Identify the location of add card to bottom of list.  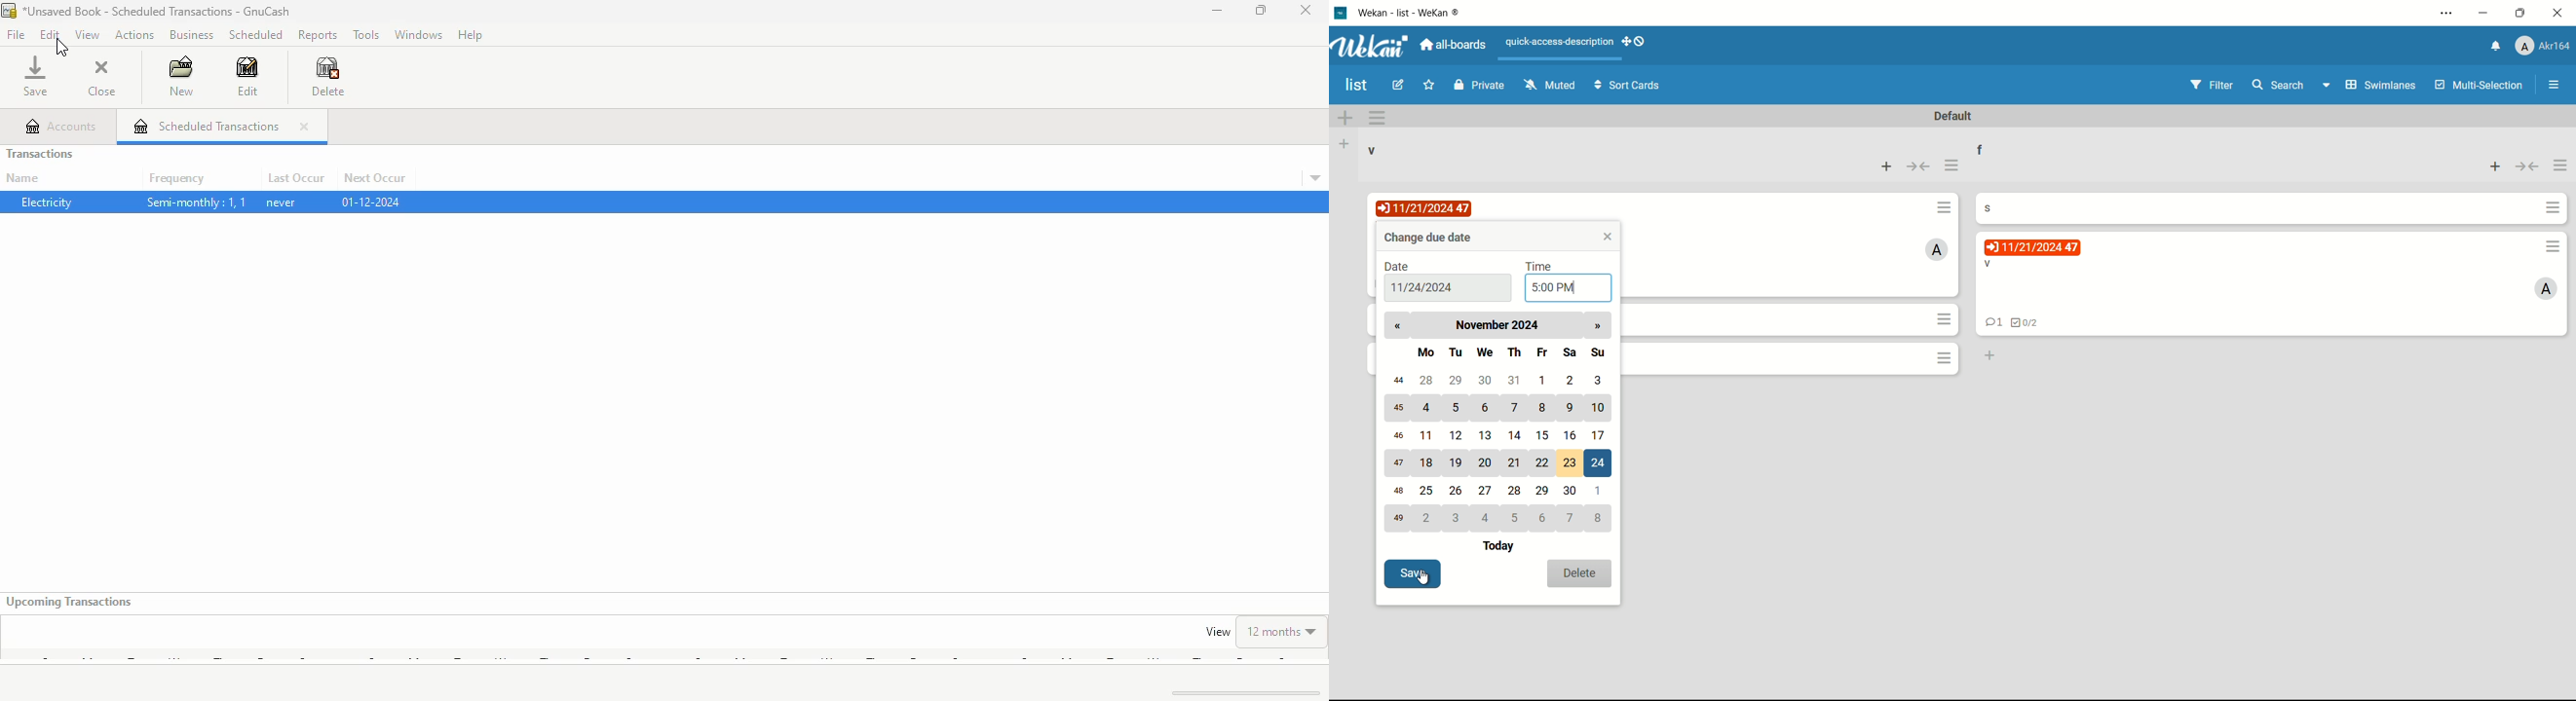
(1988, 356).